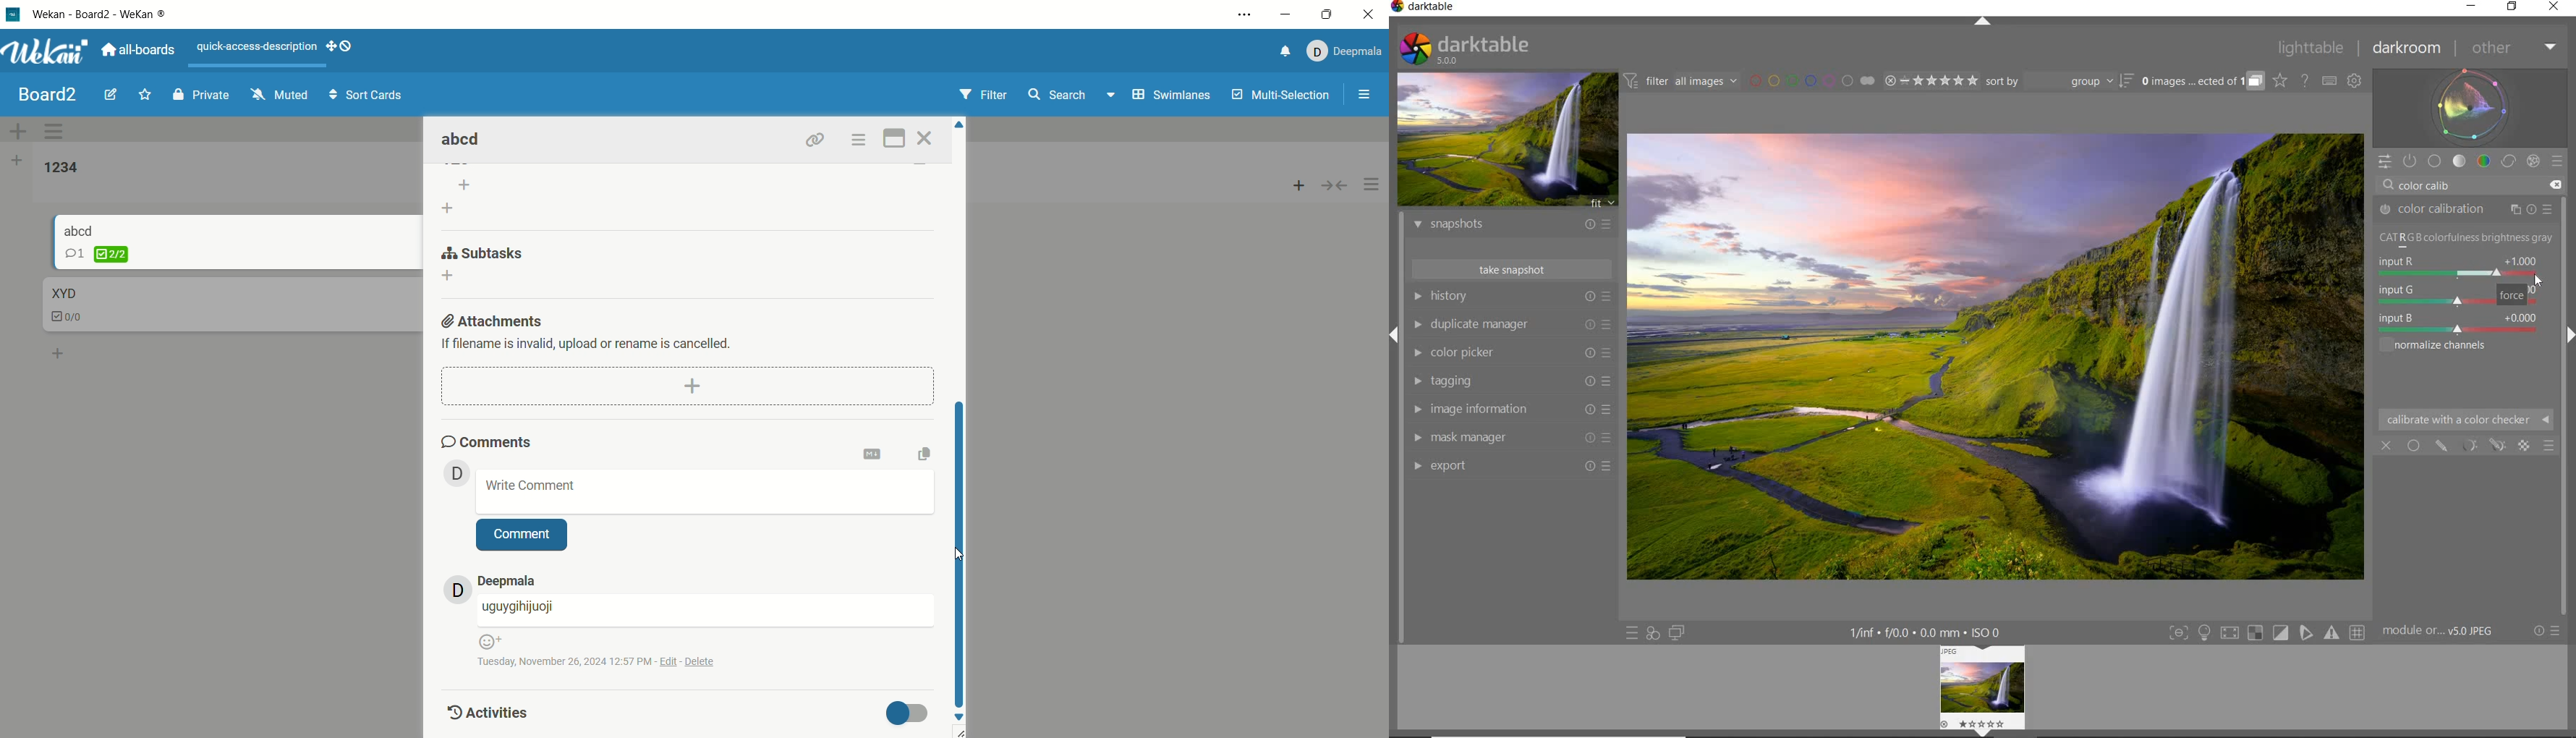  What do you see at coordinates (2482, 446) in the screenshot?
I see `MASK OPTIONS` at bounding box center [2482, 446].